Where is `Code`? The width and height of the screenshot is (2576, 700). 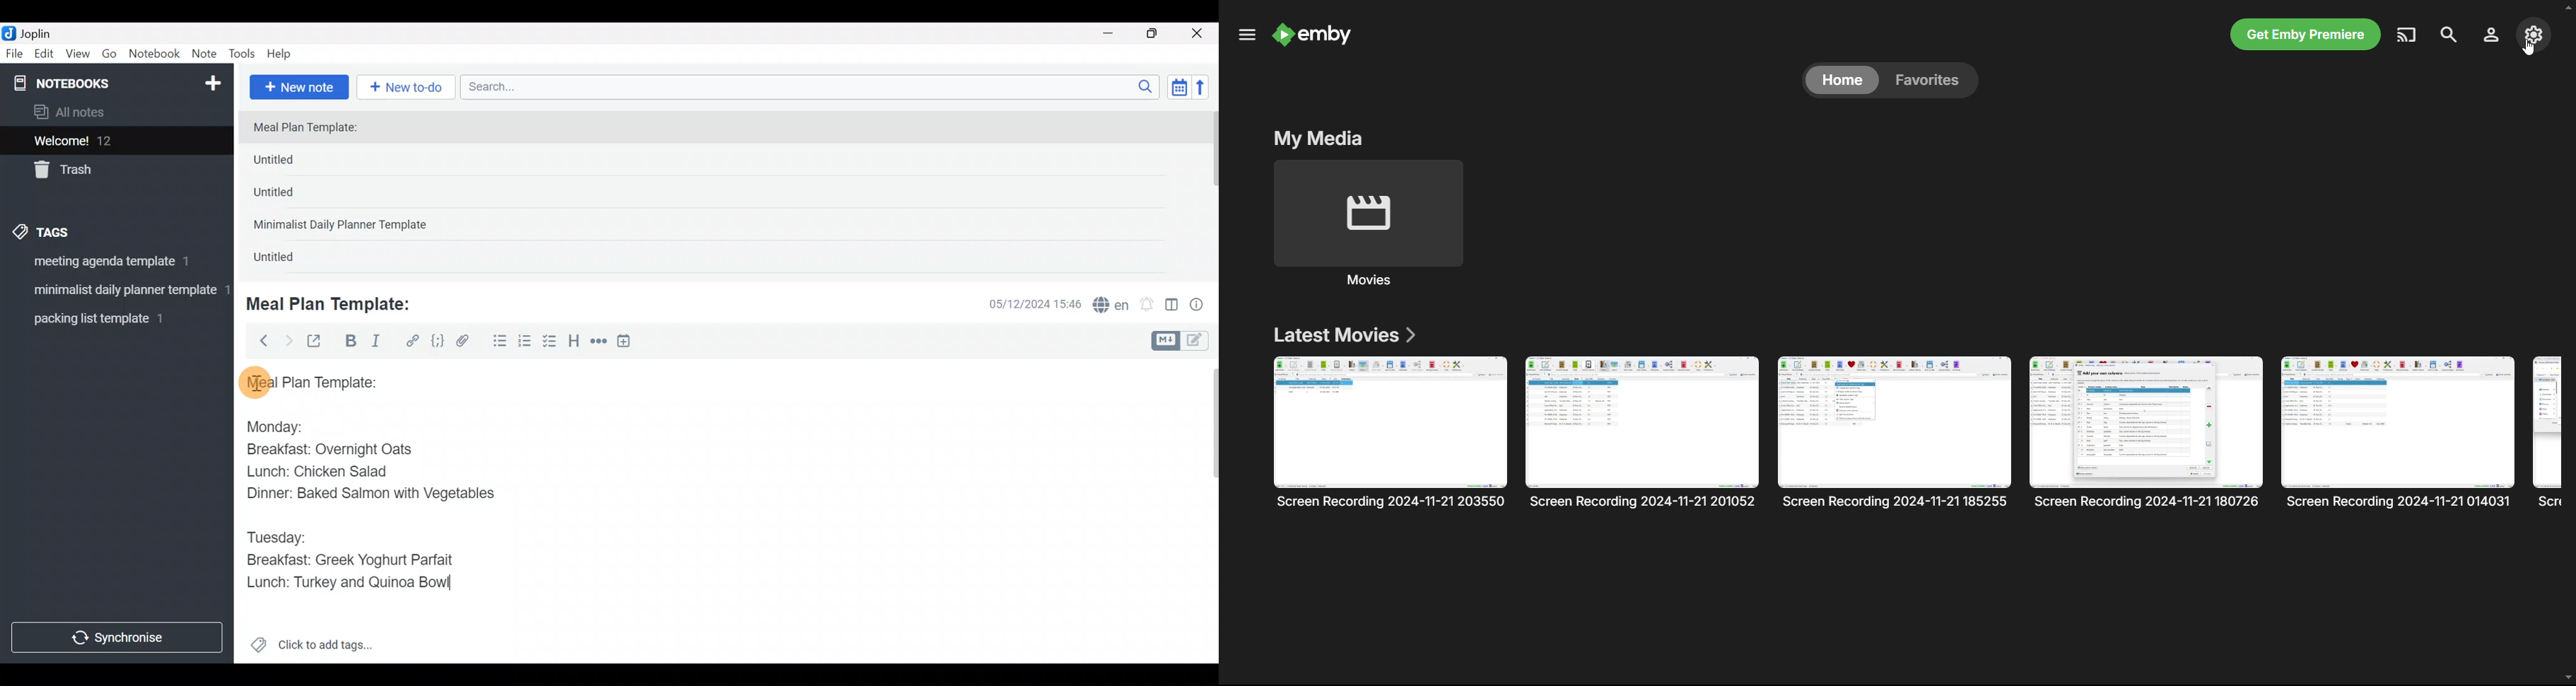 Code is located at coordinates (436, 340).